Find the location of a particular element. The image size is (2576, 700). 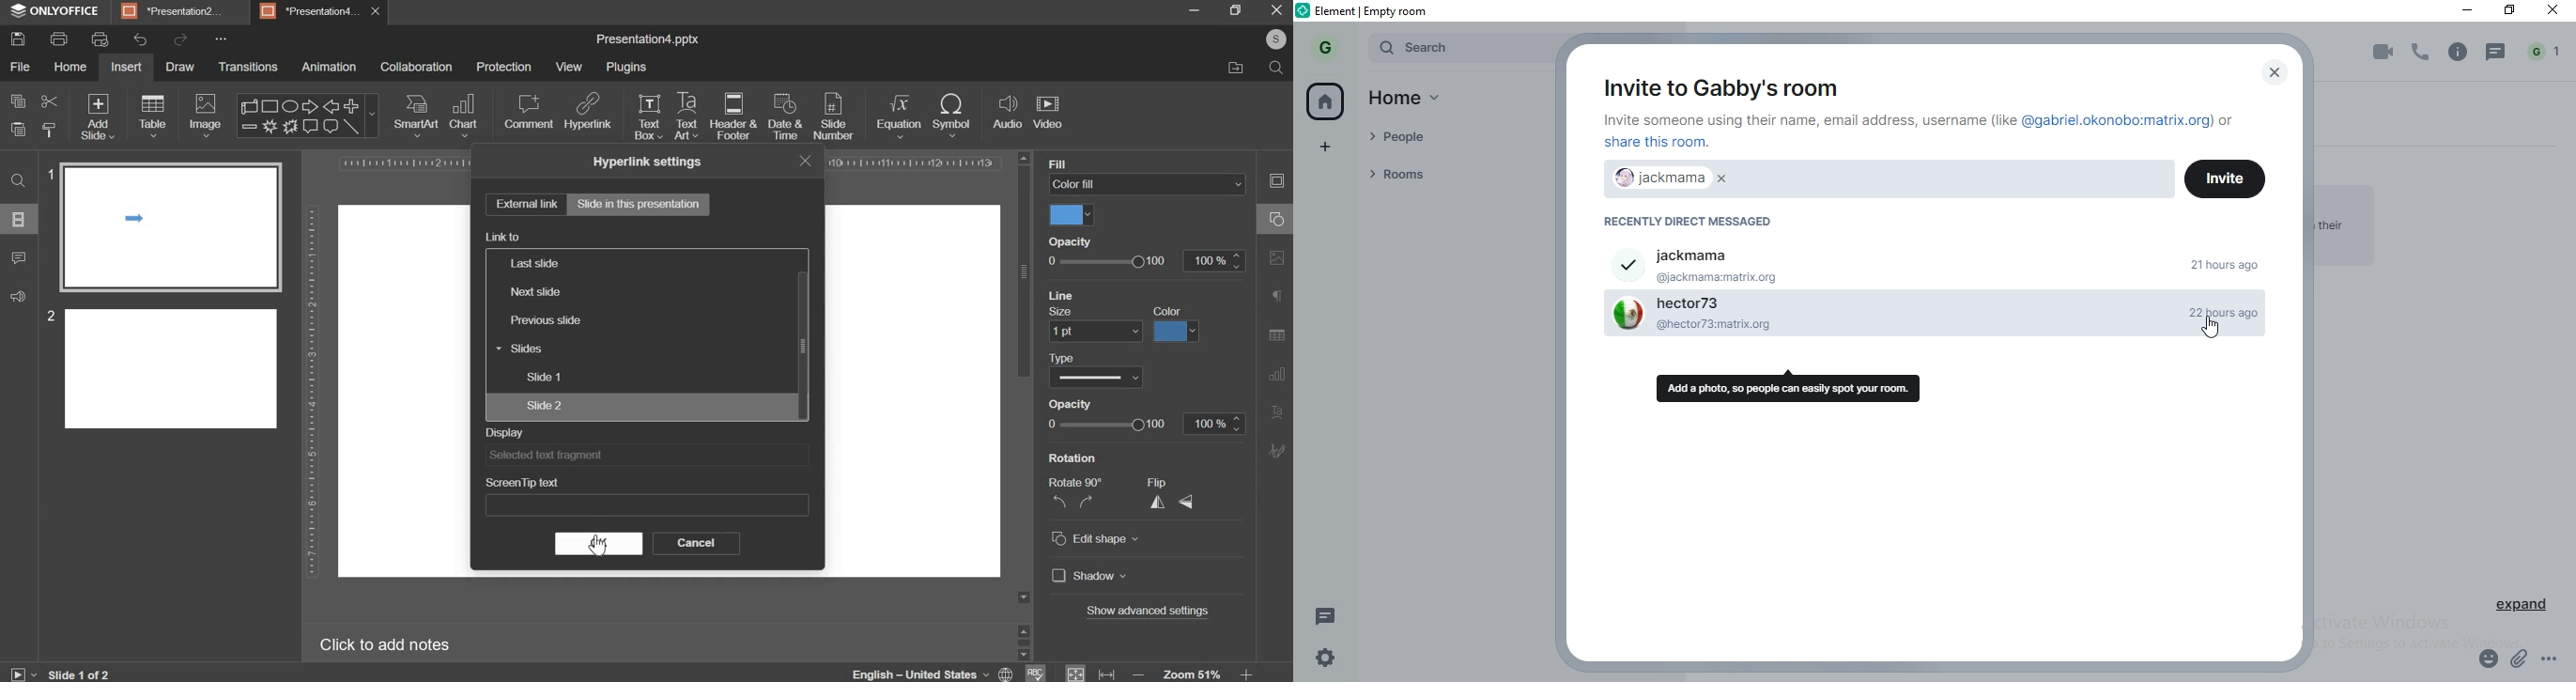

chart is located at coordinates (463, 116).